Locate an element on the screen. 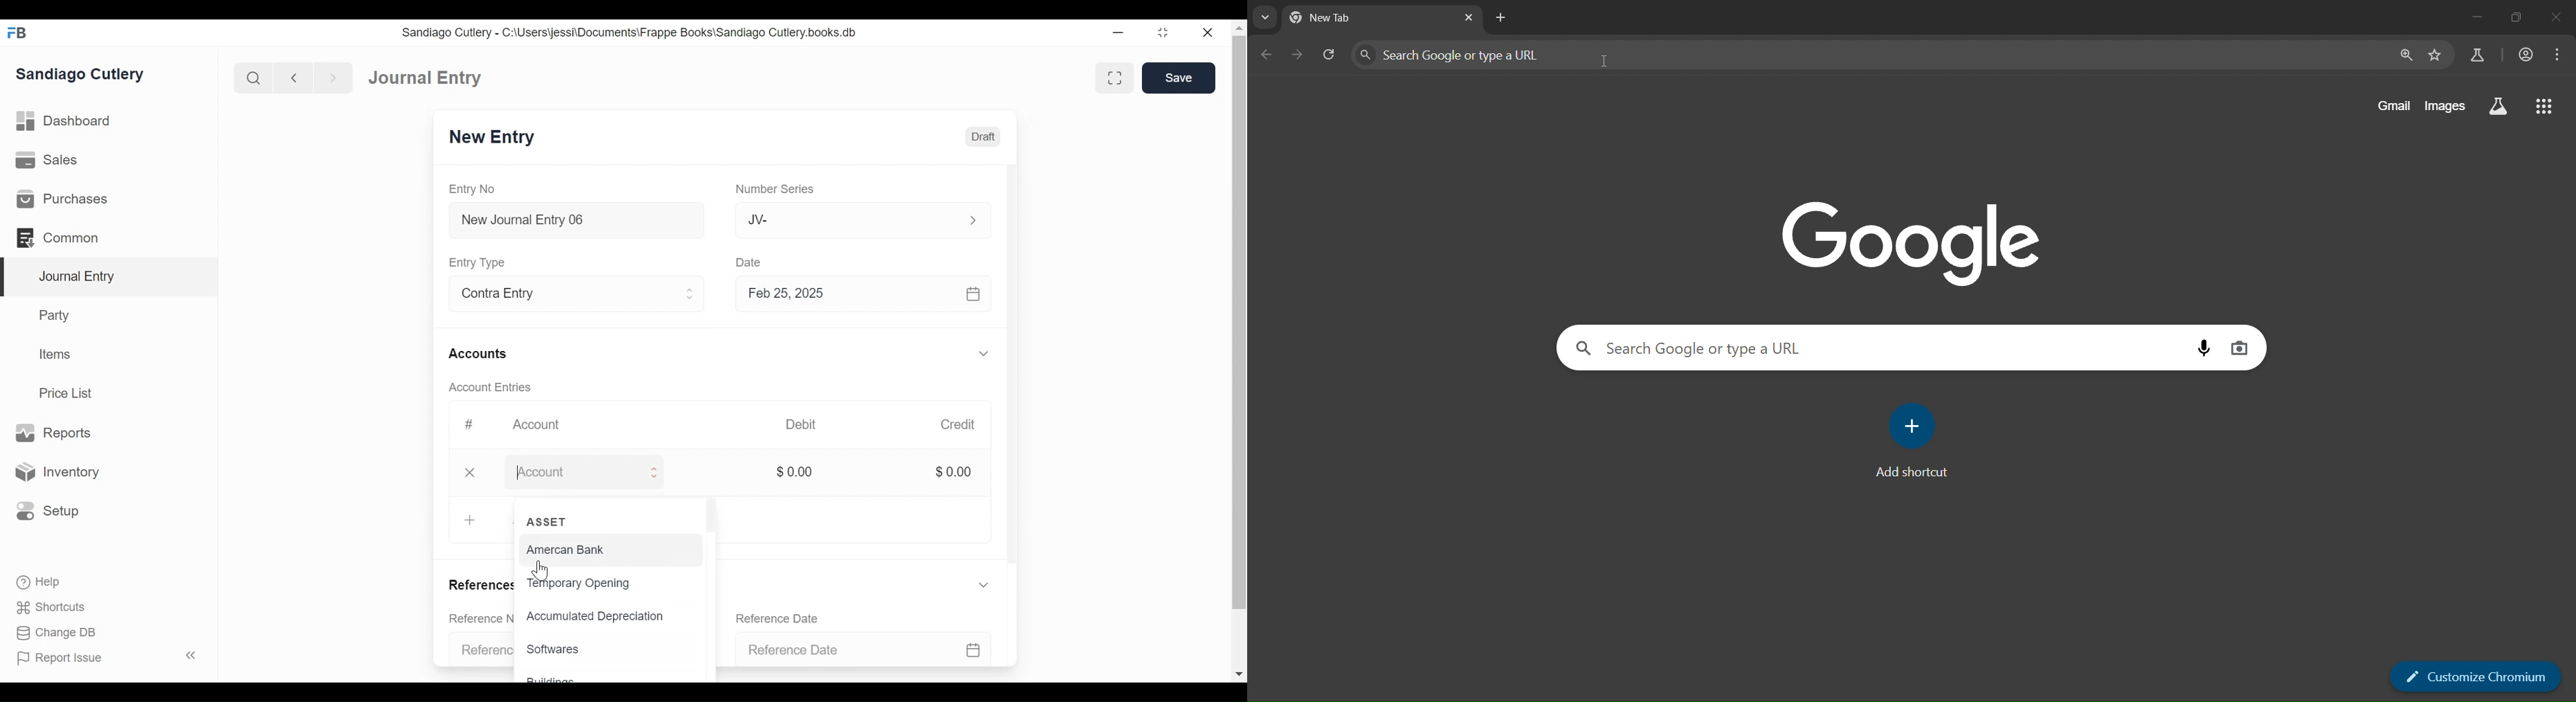 The height and width of the screenshot is (728, 2576). Items is located at coordinates (56, 354).